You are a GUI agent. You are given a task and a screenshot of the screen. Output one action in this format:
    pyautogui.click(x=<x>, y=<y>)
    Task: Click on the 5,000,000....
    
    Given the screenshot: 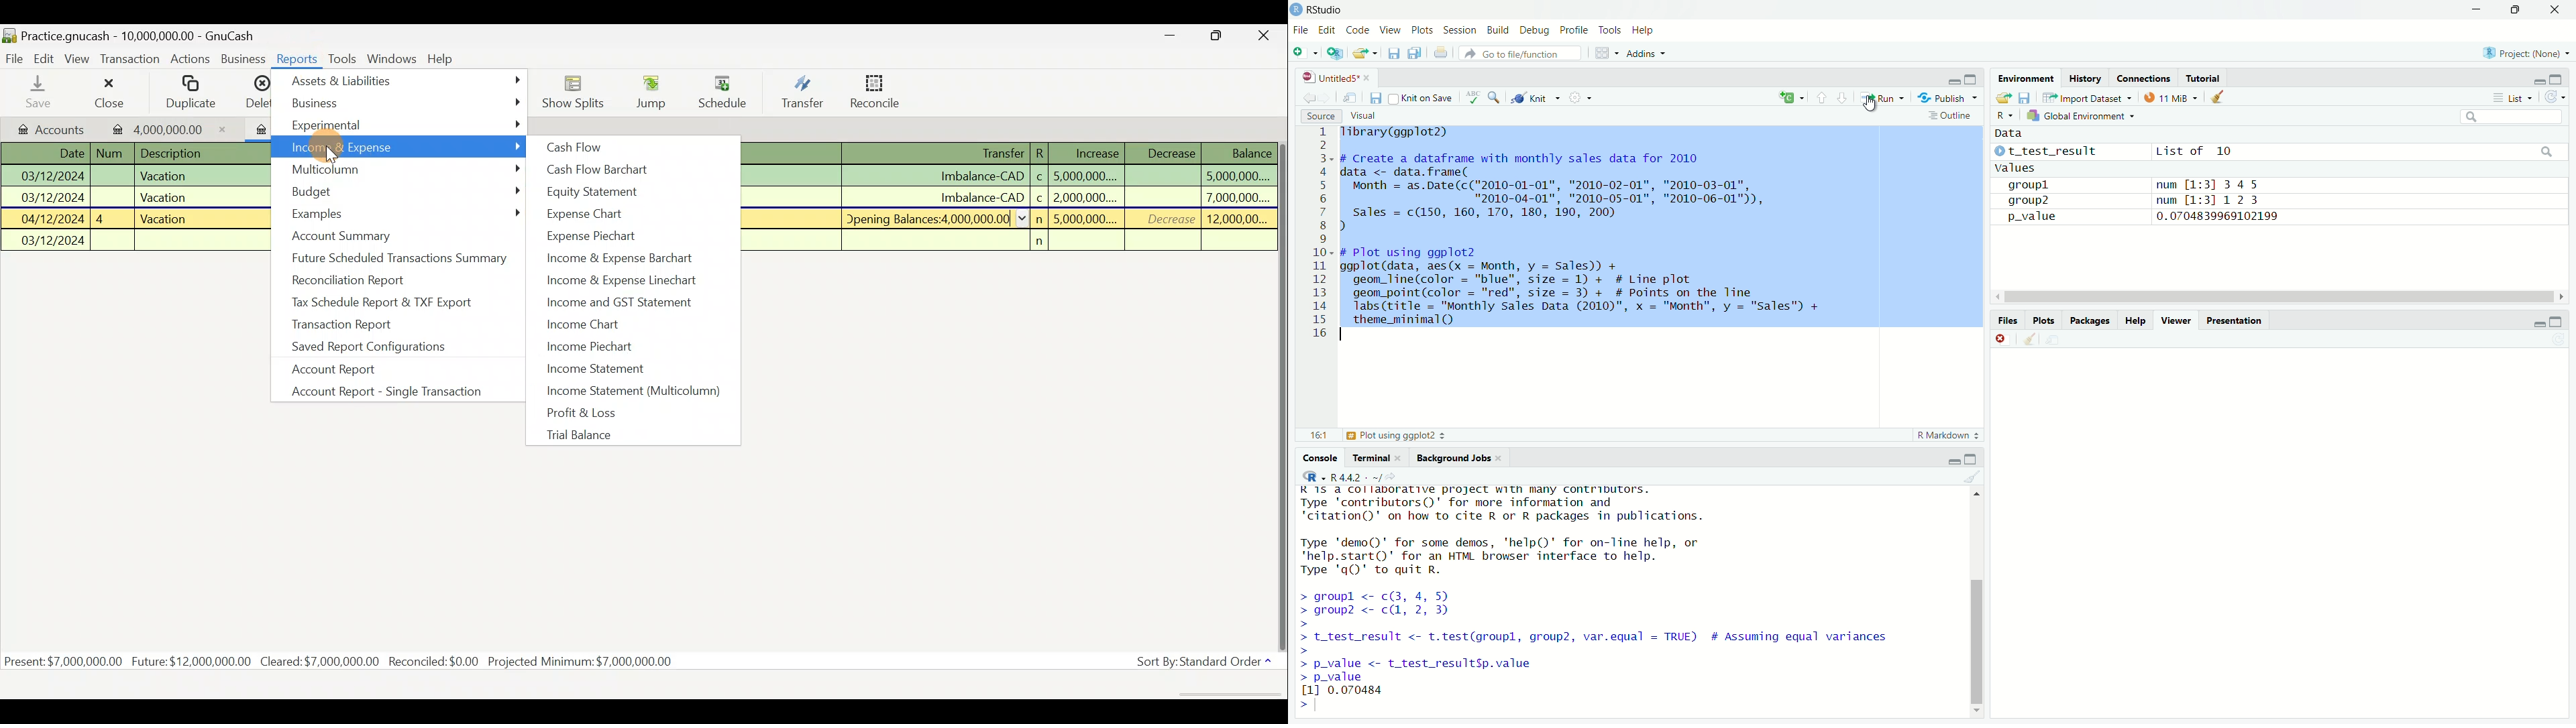 What is the action you would take?
    pyautogui.click(x=1087, y=219)
    